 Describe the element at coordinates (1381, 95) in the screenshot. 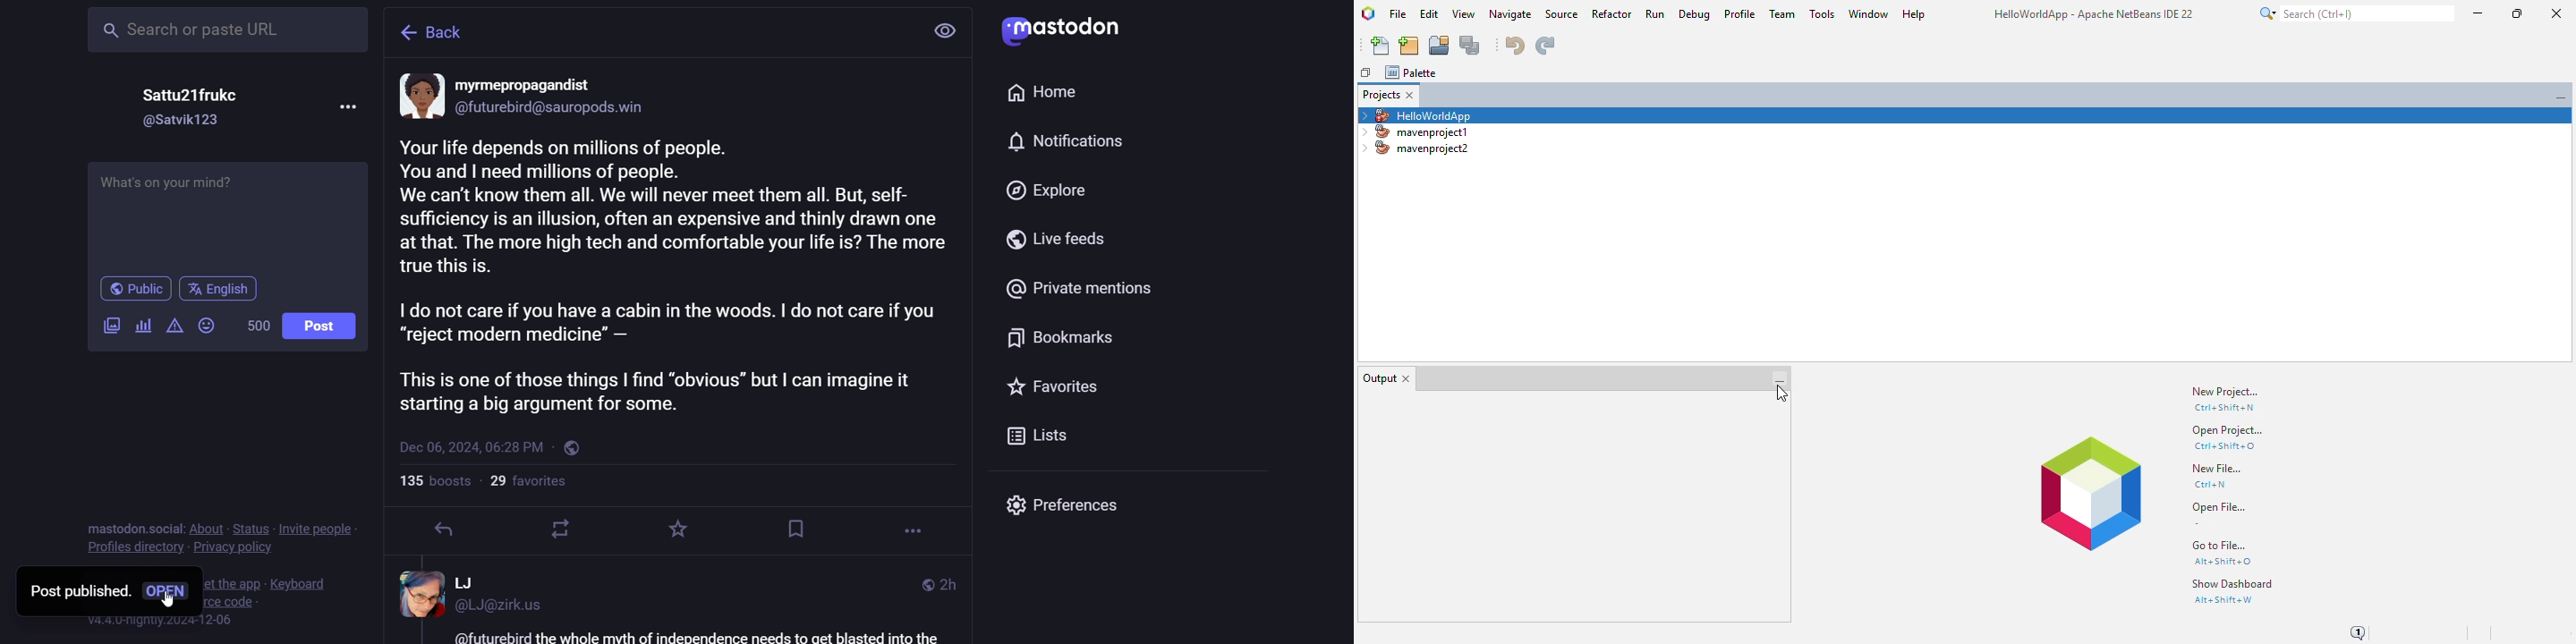

I see `projects` at that location.